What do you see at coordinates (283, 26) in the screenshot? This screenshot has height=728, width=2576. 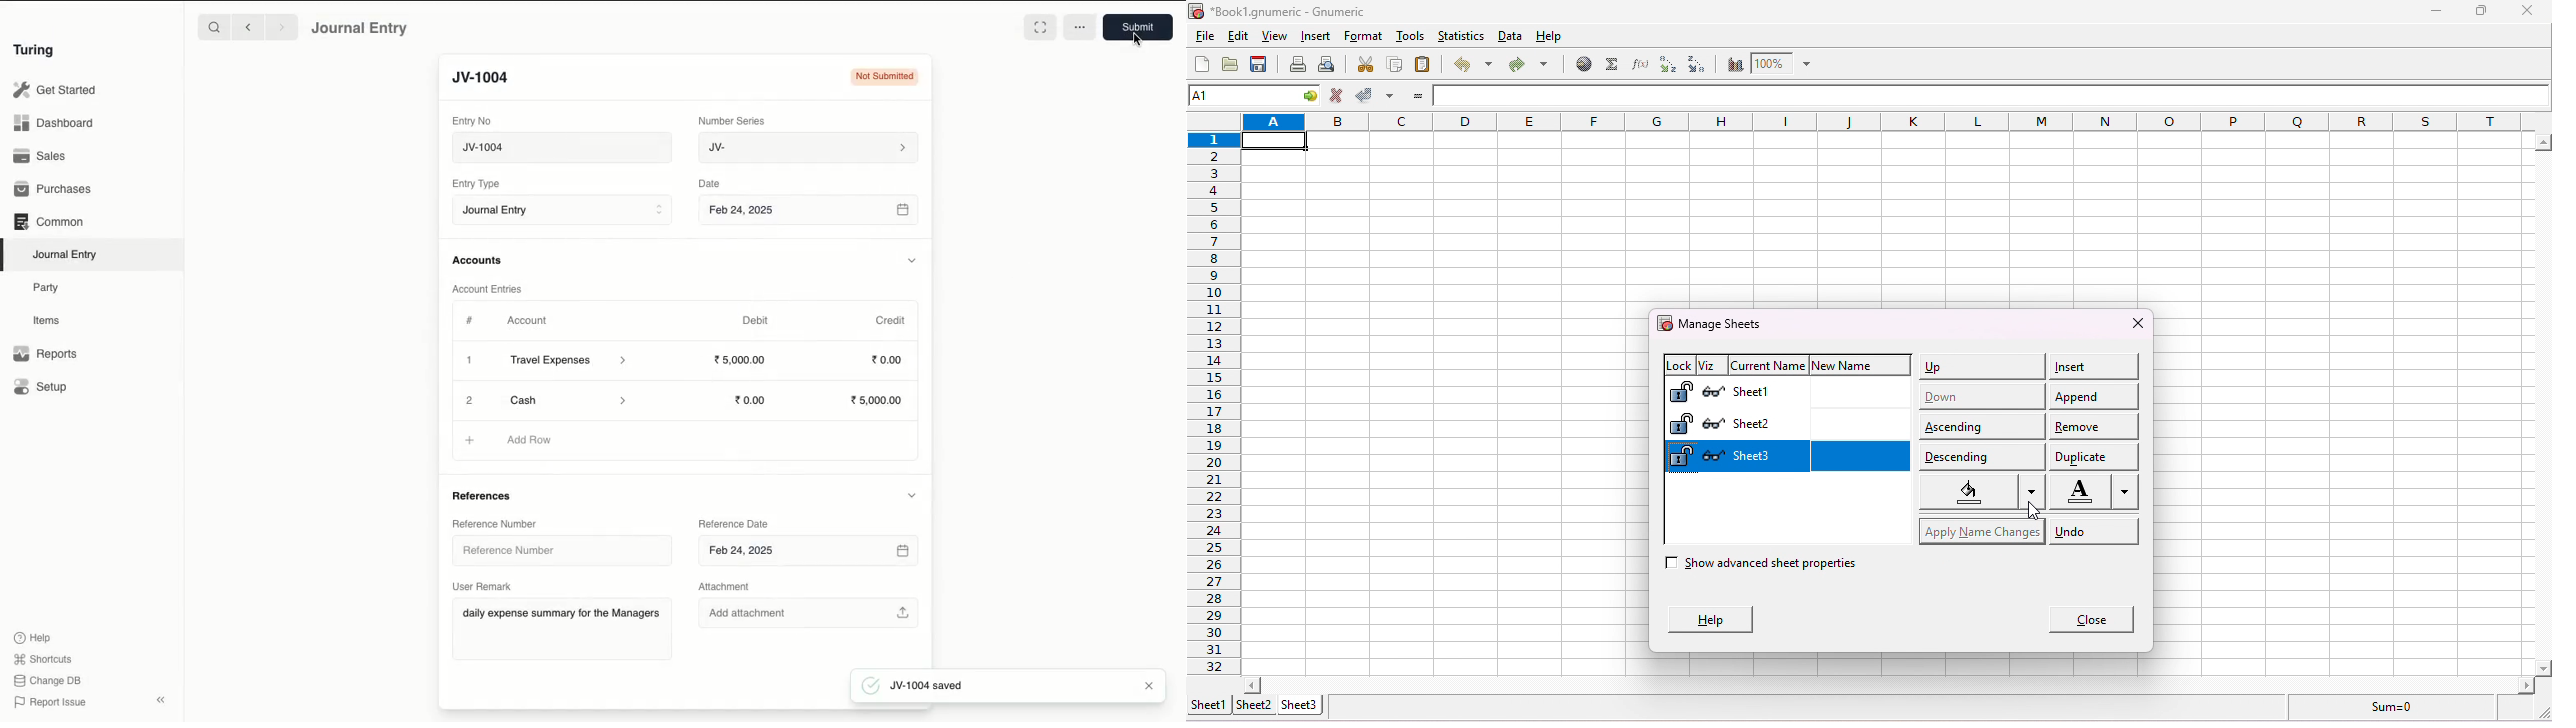 I see `Forward` at bounding box center [283, 26].